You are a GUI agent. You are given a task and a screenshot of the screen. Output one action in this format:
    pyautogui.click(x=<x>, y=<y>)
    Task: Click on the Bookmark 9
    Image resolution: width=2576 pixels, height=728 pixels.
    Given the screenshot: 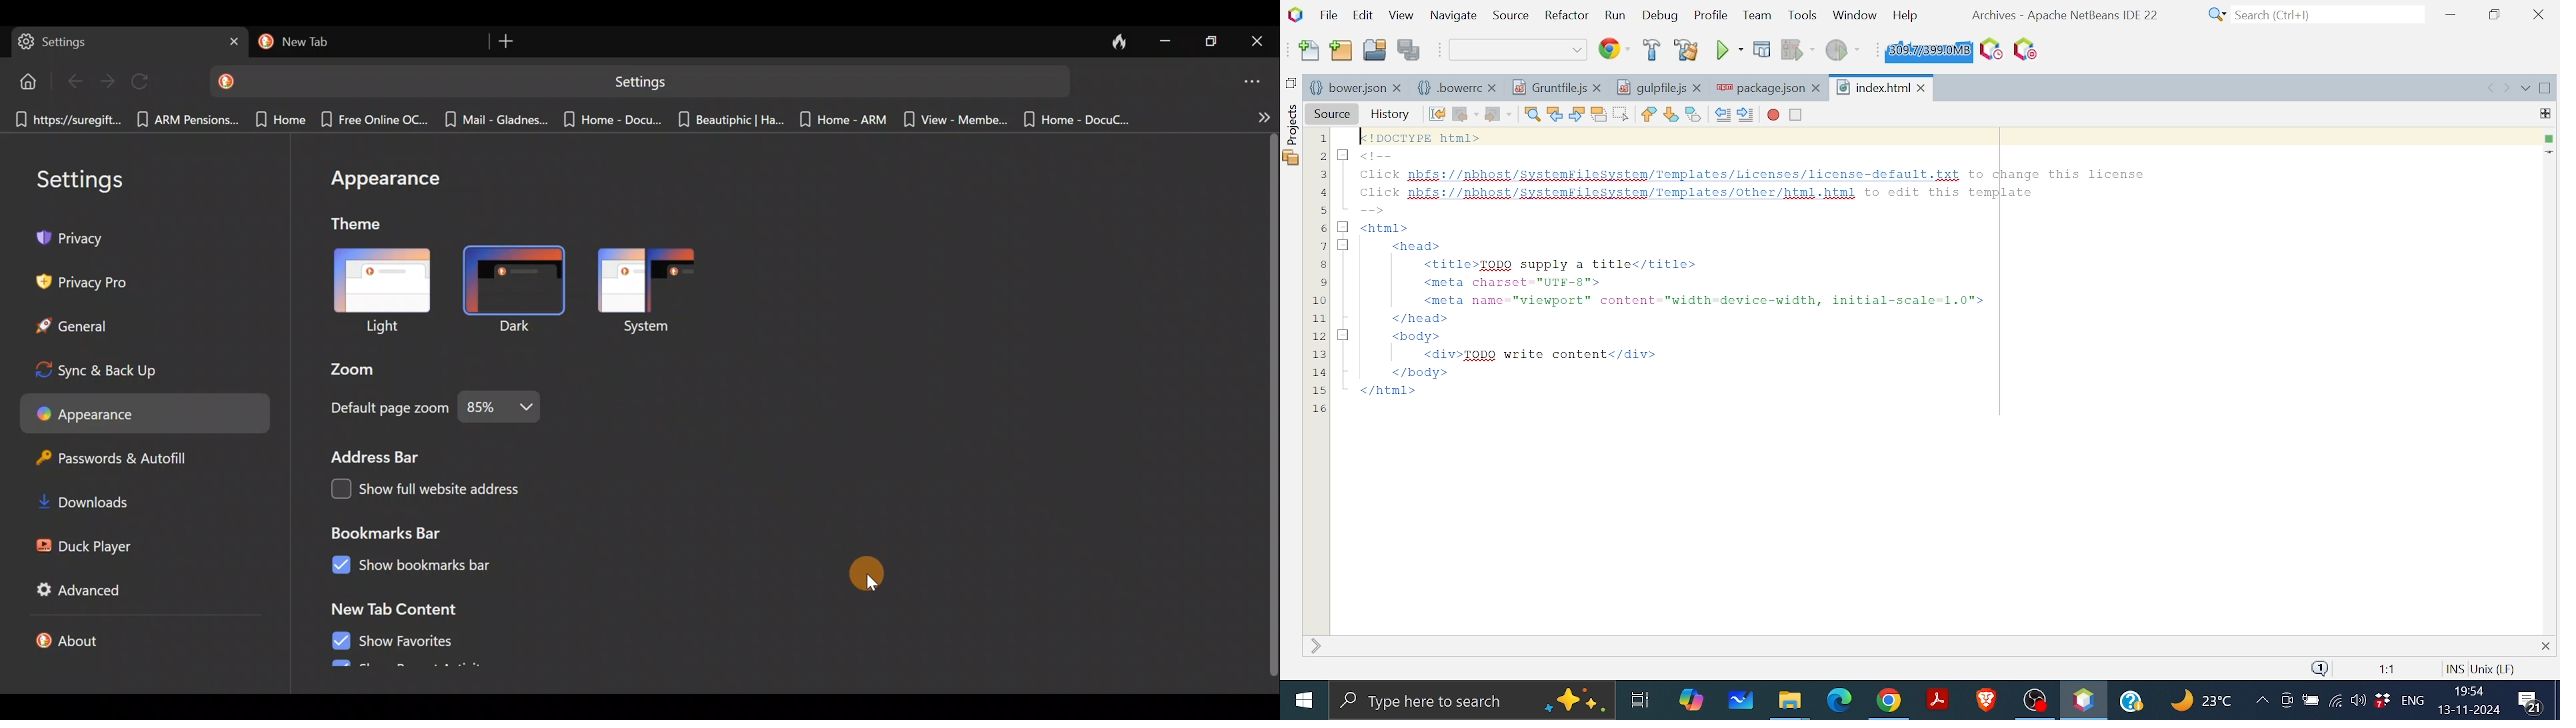 What is the action you would take?
    pyautogui.click(x=953, y=123)
    